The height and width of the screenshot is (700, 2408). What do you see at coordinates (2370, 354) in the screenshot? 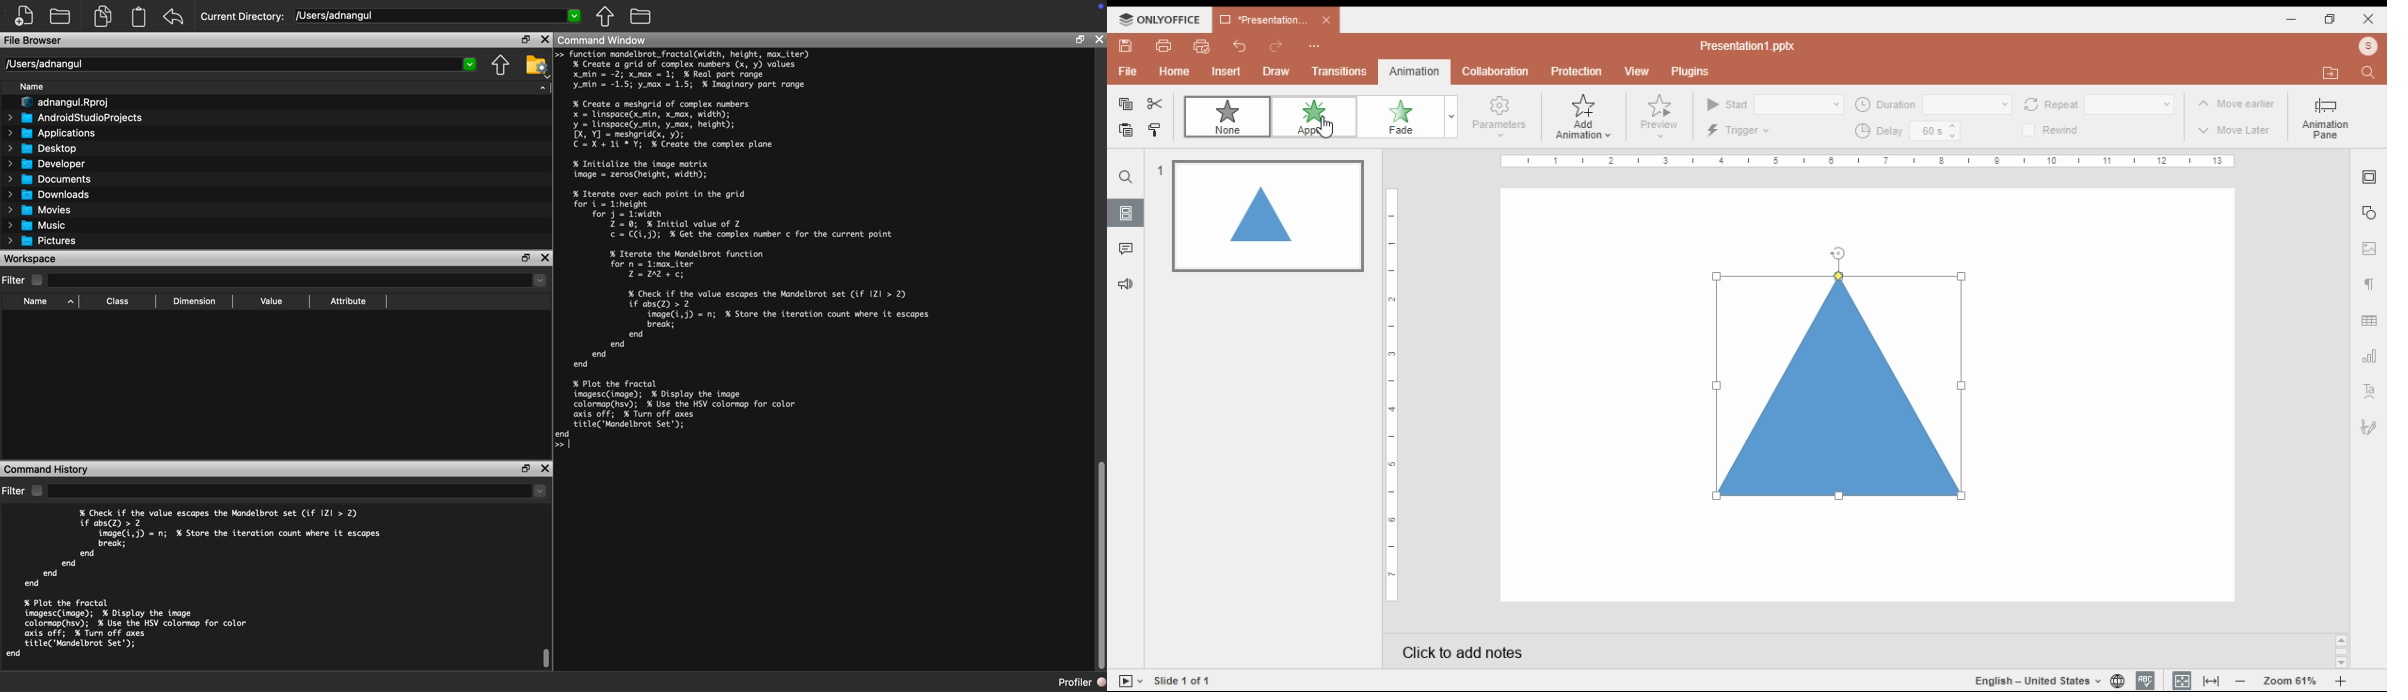
I see `chart setting` at bounding box center [2370, 354].